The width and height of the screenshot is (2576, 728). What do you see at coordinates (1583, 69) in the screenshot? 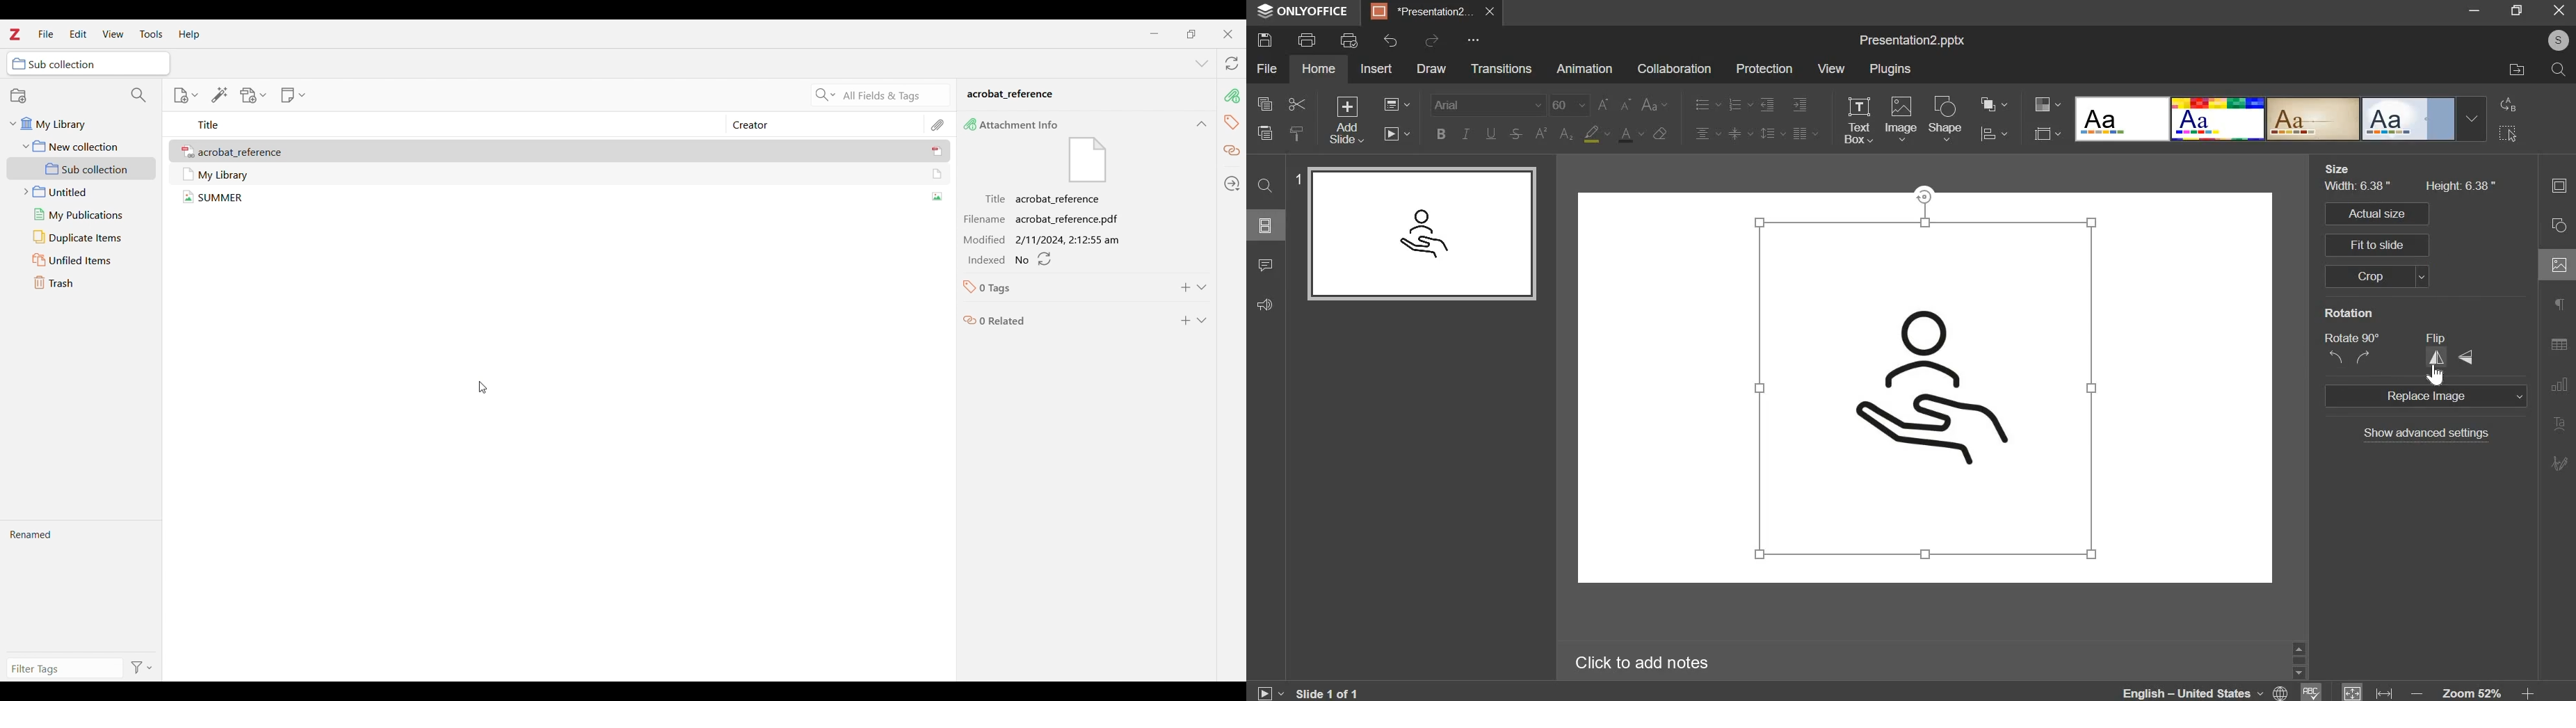
I see `animations` at bounding box center [1583, 69].